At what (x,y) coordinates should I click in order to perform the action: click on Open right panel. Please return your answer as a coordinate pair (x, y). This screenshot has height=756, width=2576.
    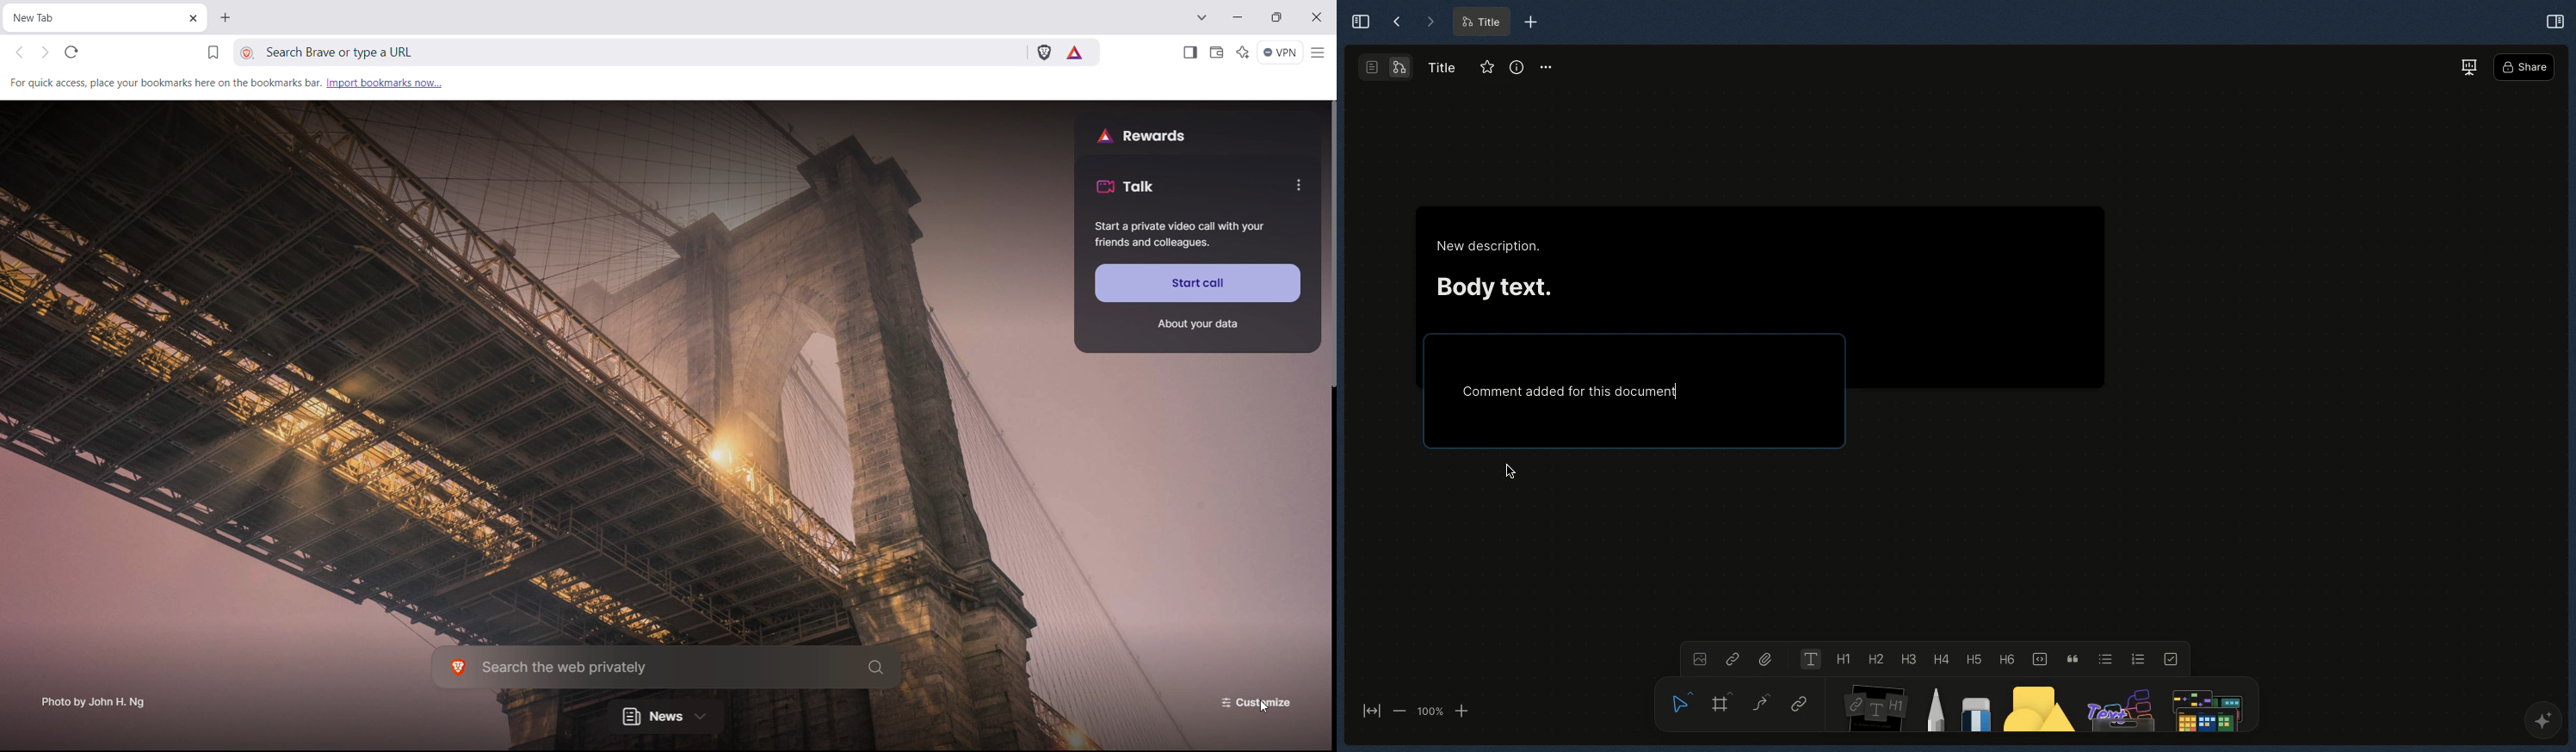
    Looking at the image, I should click on (2554, 20).